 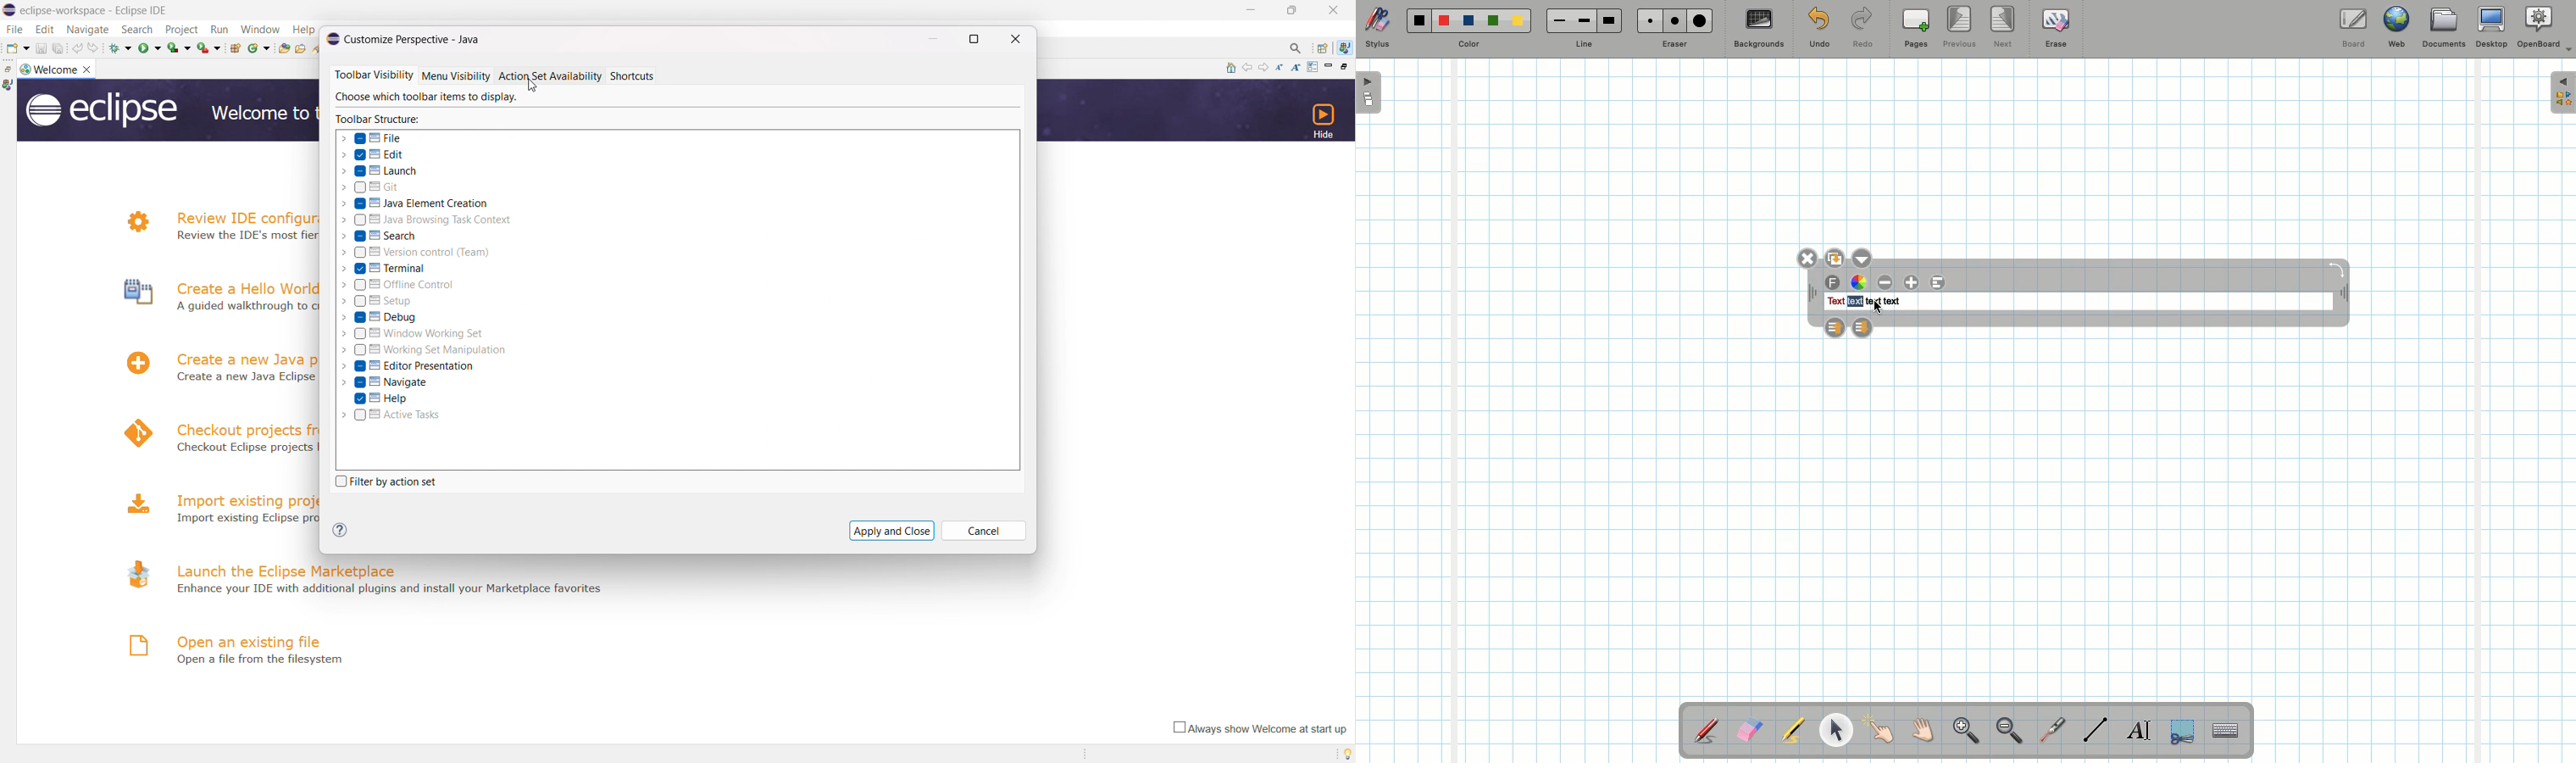 What do you see at coordinates (1674, 46) in the screenshot?
I see `Eraser` at bounding box center [1674, 46].